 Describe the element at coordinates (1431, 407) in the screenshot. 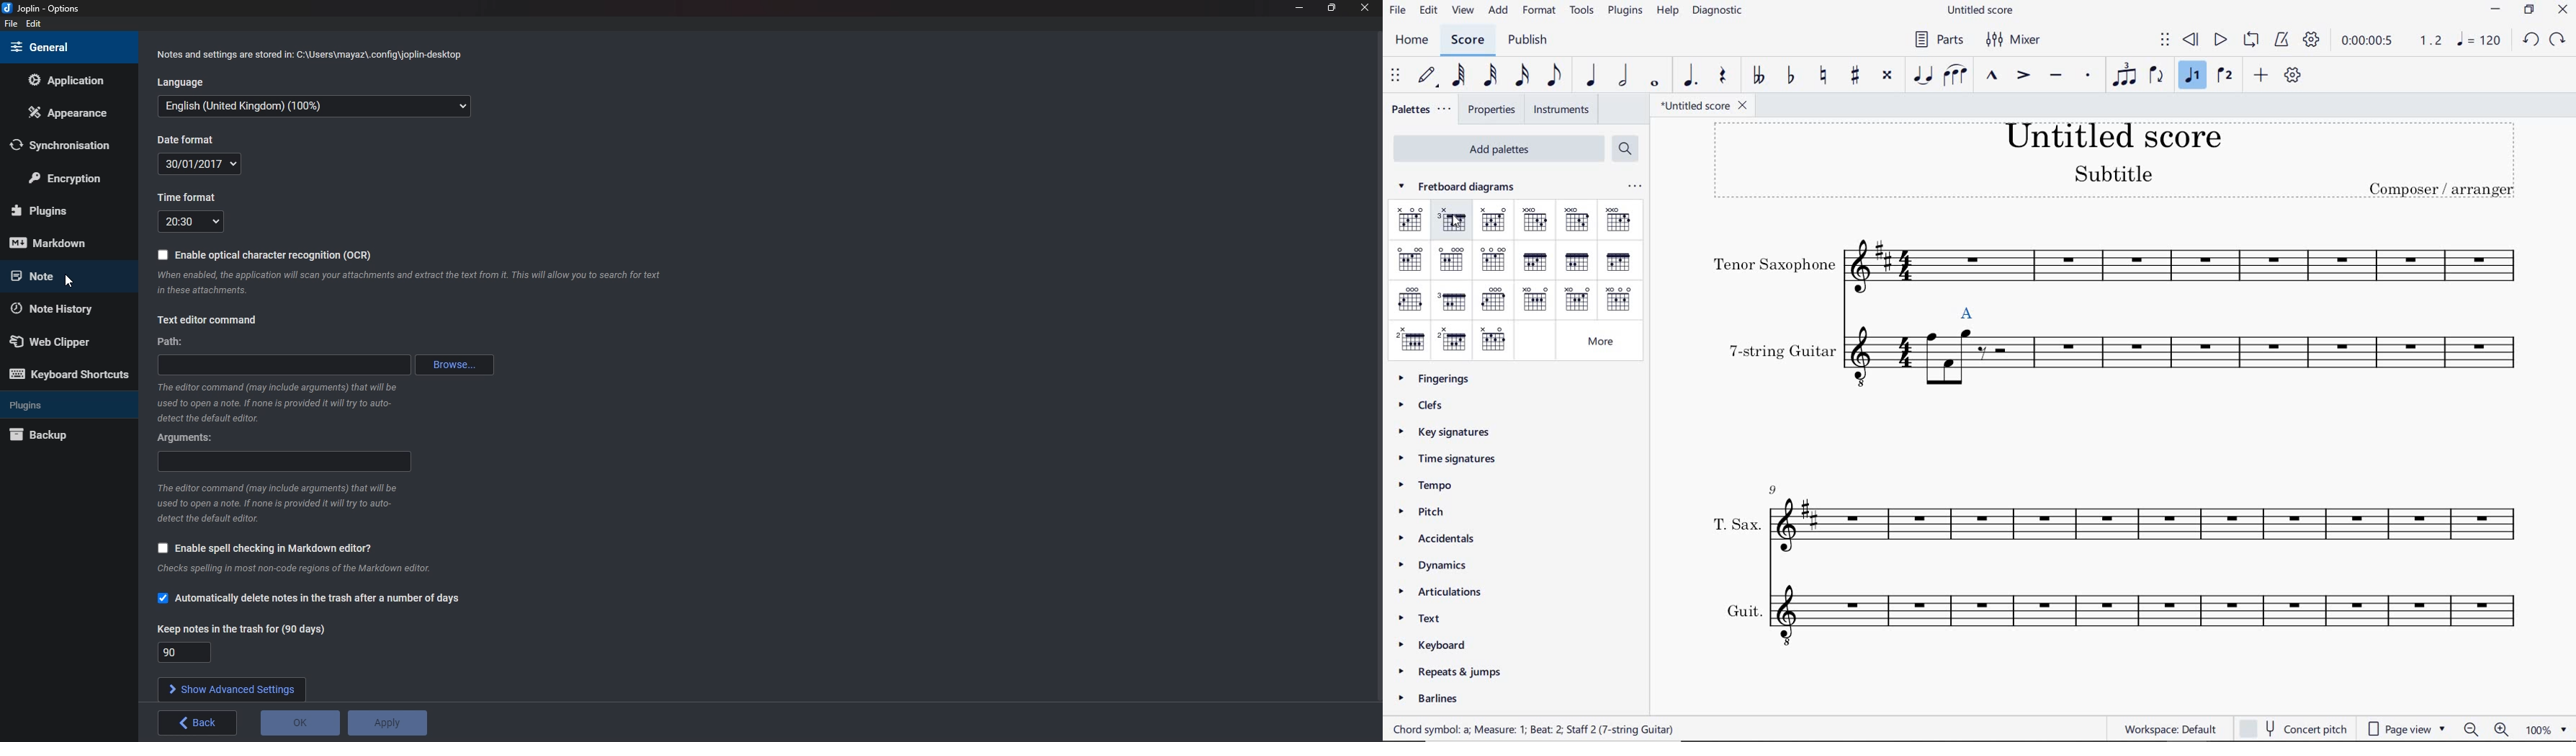

I see `CLEFS` at that location.